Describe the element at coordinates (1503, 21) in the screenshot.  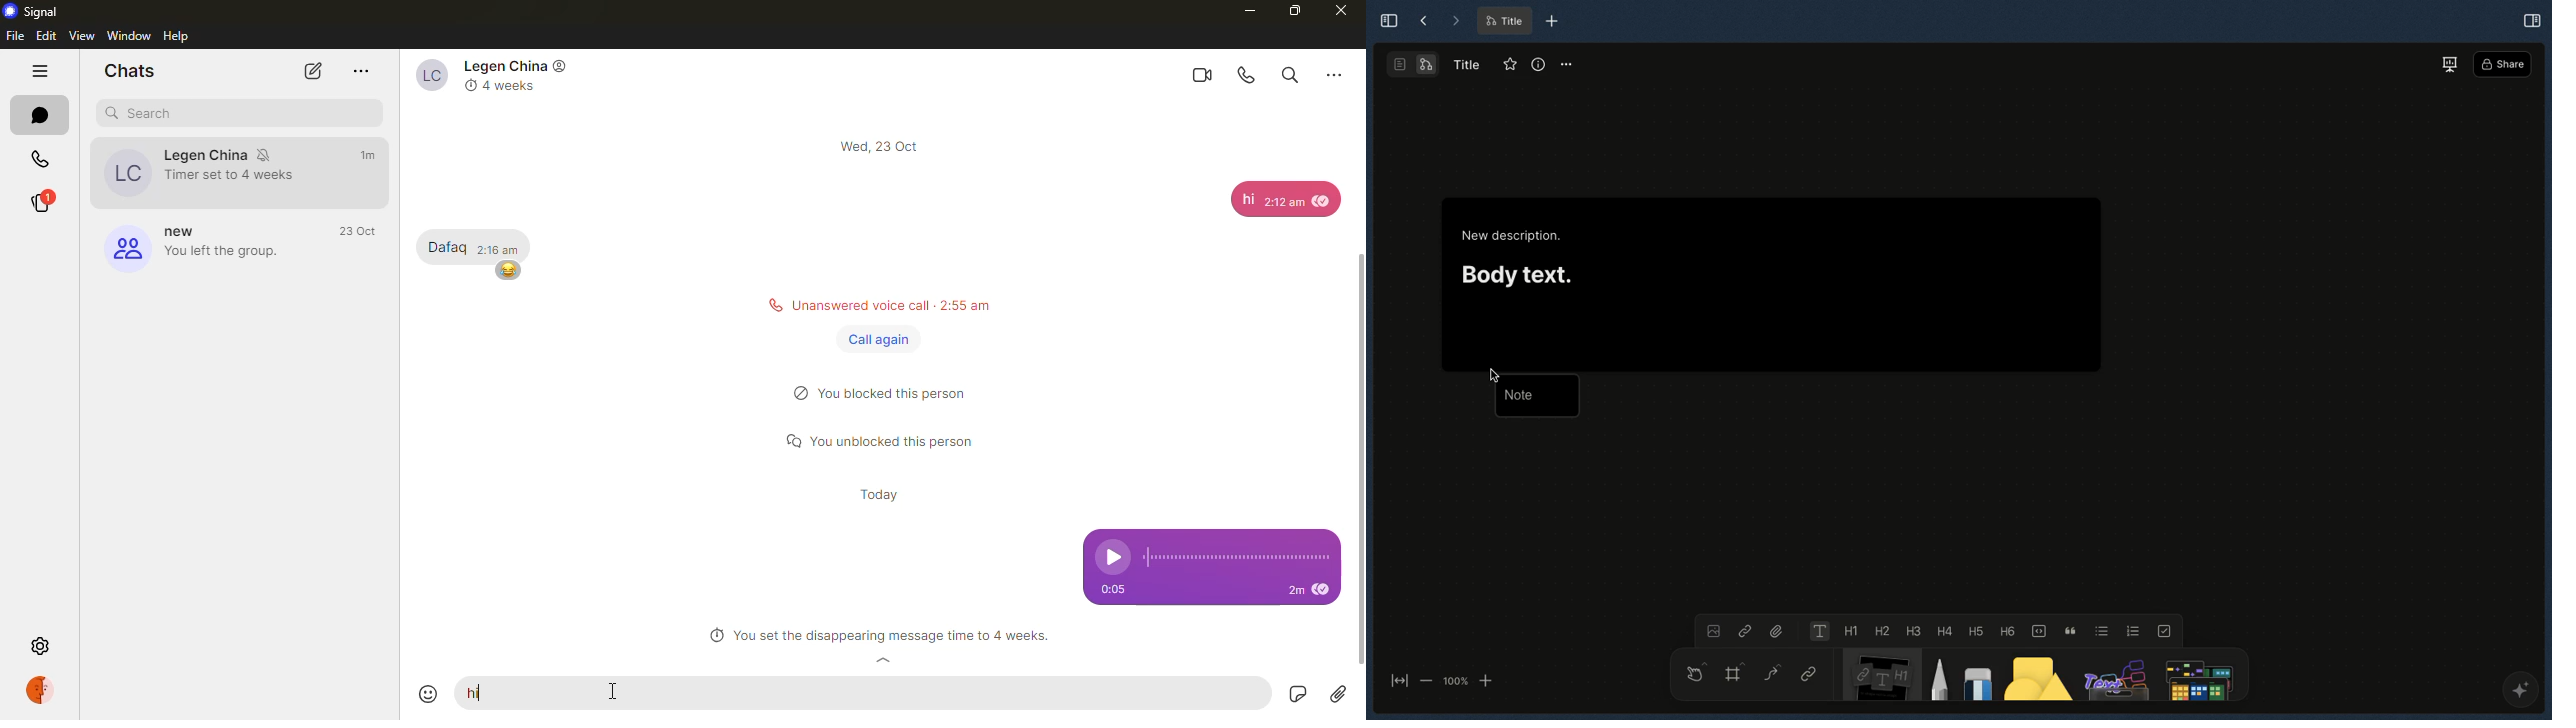
I see `Title` at that location.